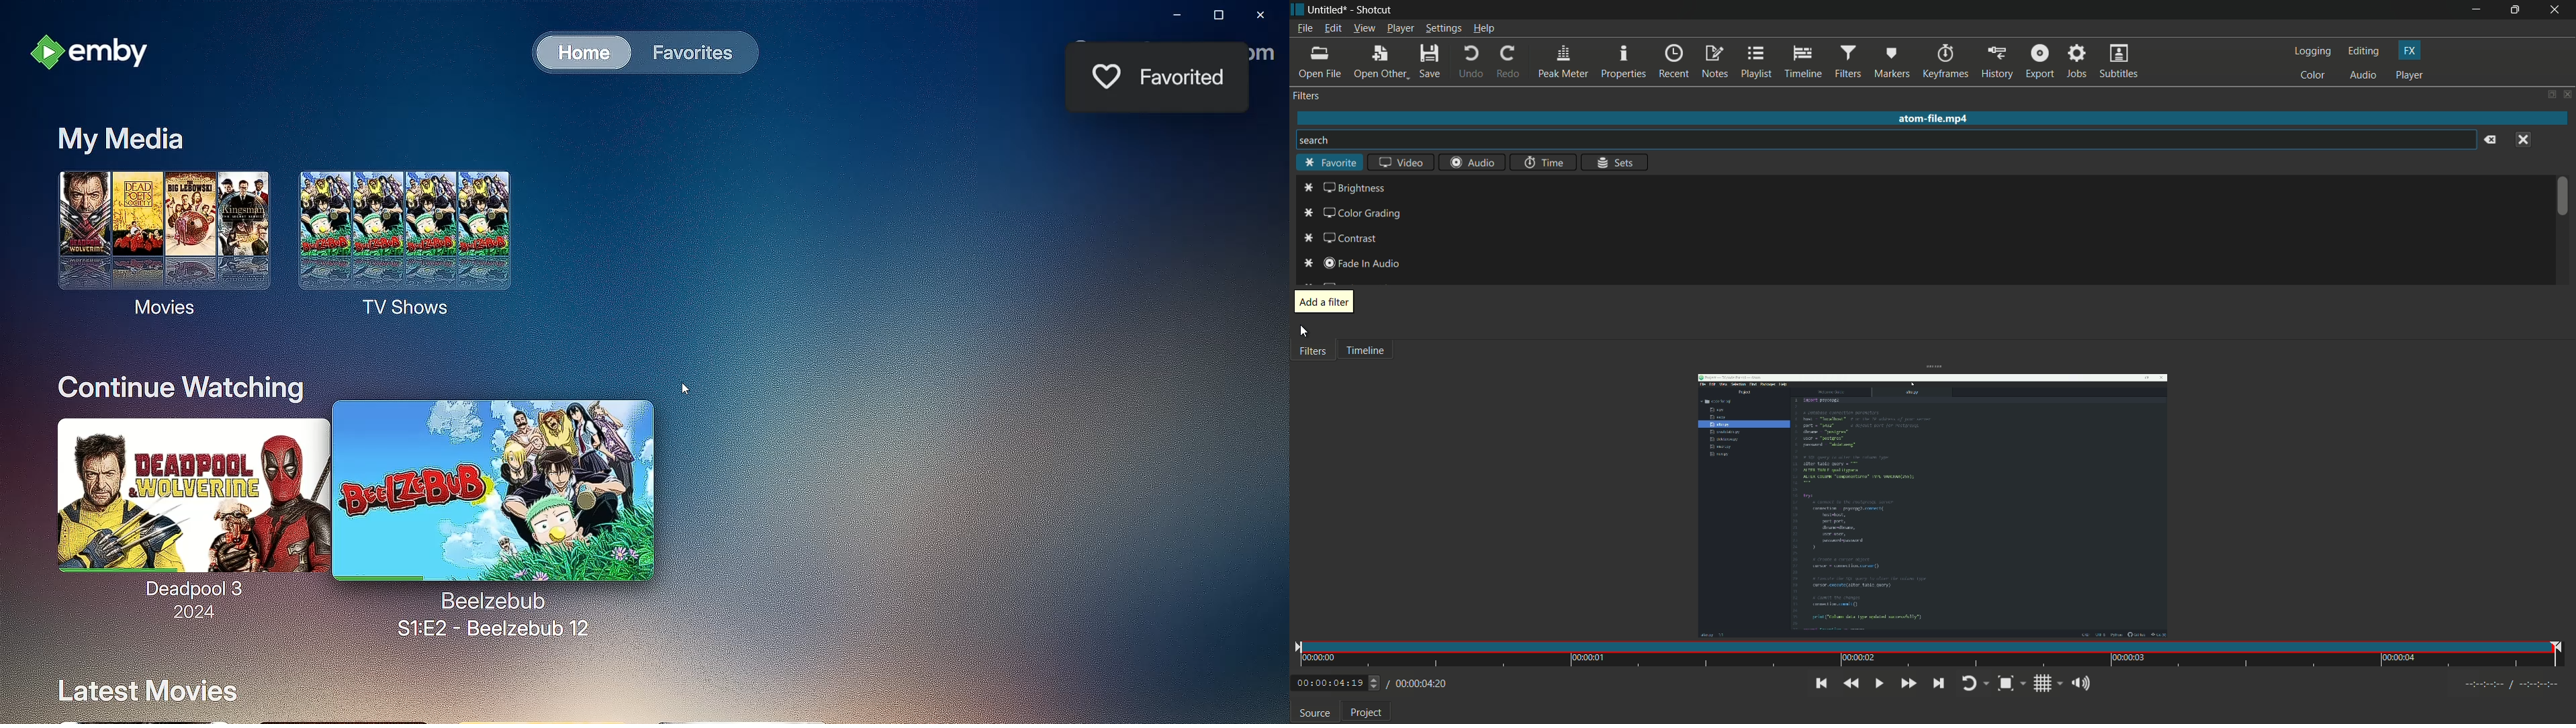 The image size is (2576, 728). What do you see at coordinates (1371, 352) in the screenshot?
I see `Timeline` at bounding box center [1371, 352].